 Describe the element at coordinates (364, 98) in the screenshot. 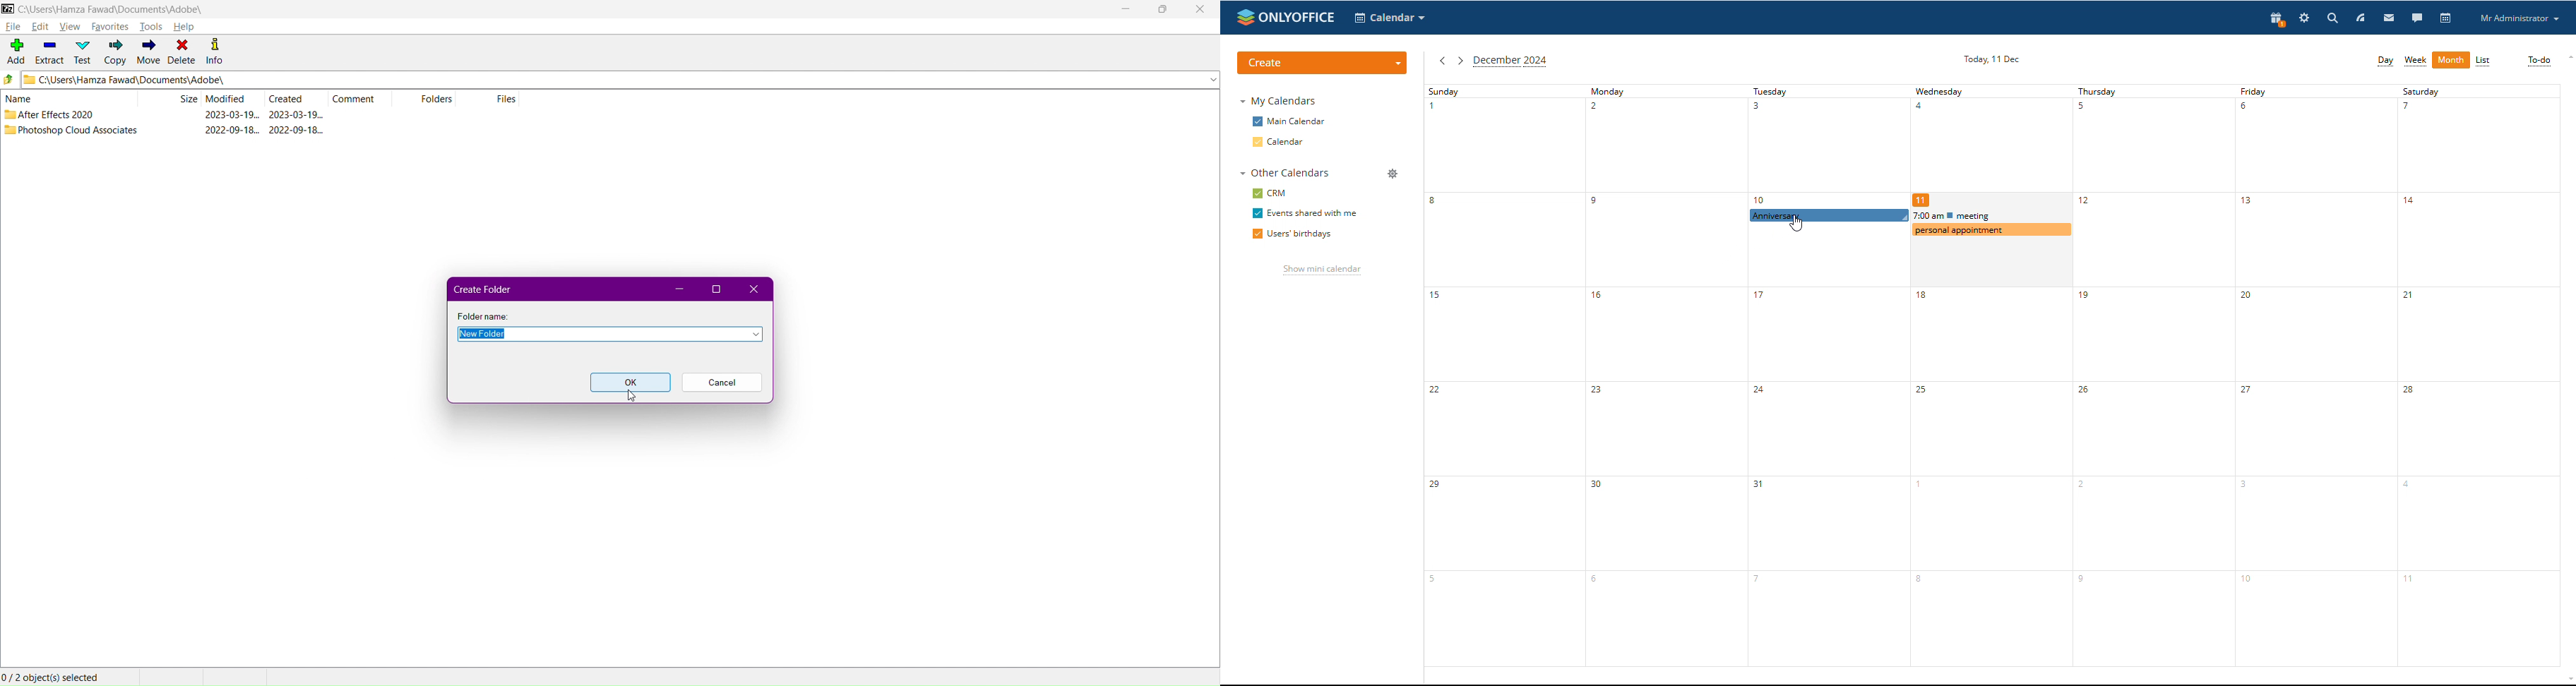

I see `Comment` at that location.